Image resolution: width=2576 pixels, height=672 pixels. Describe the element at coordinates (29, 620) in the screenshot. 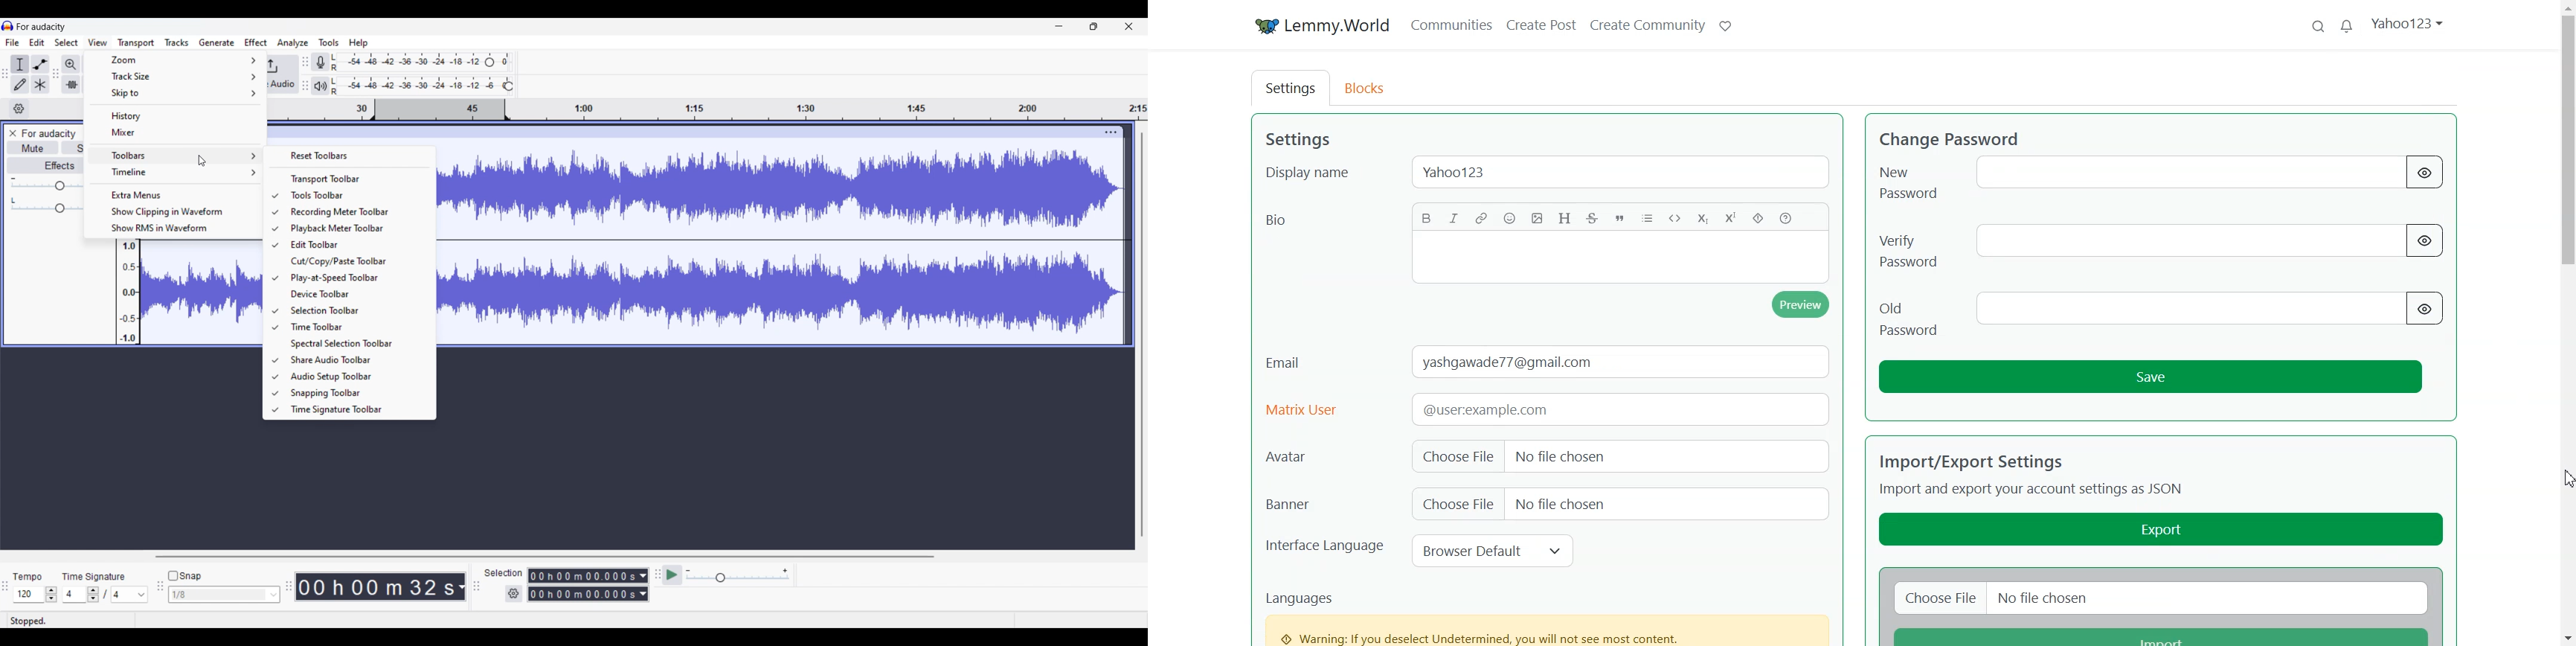

I see `Current status of track` at that location.